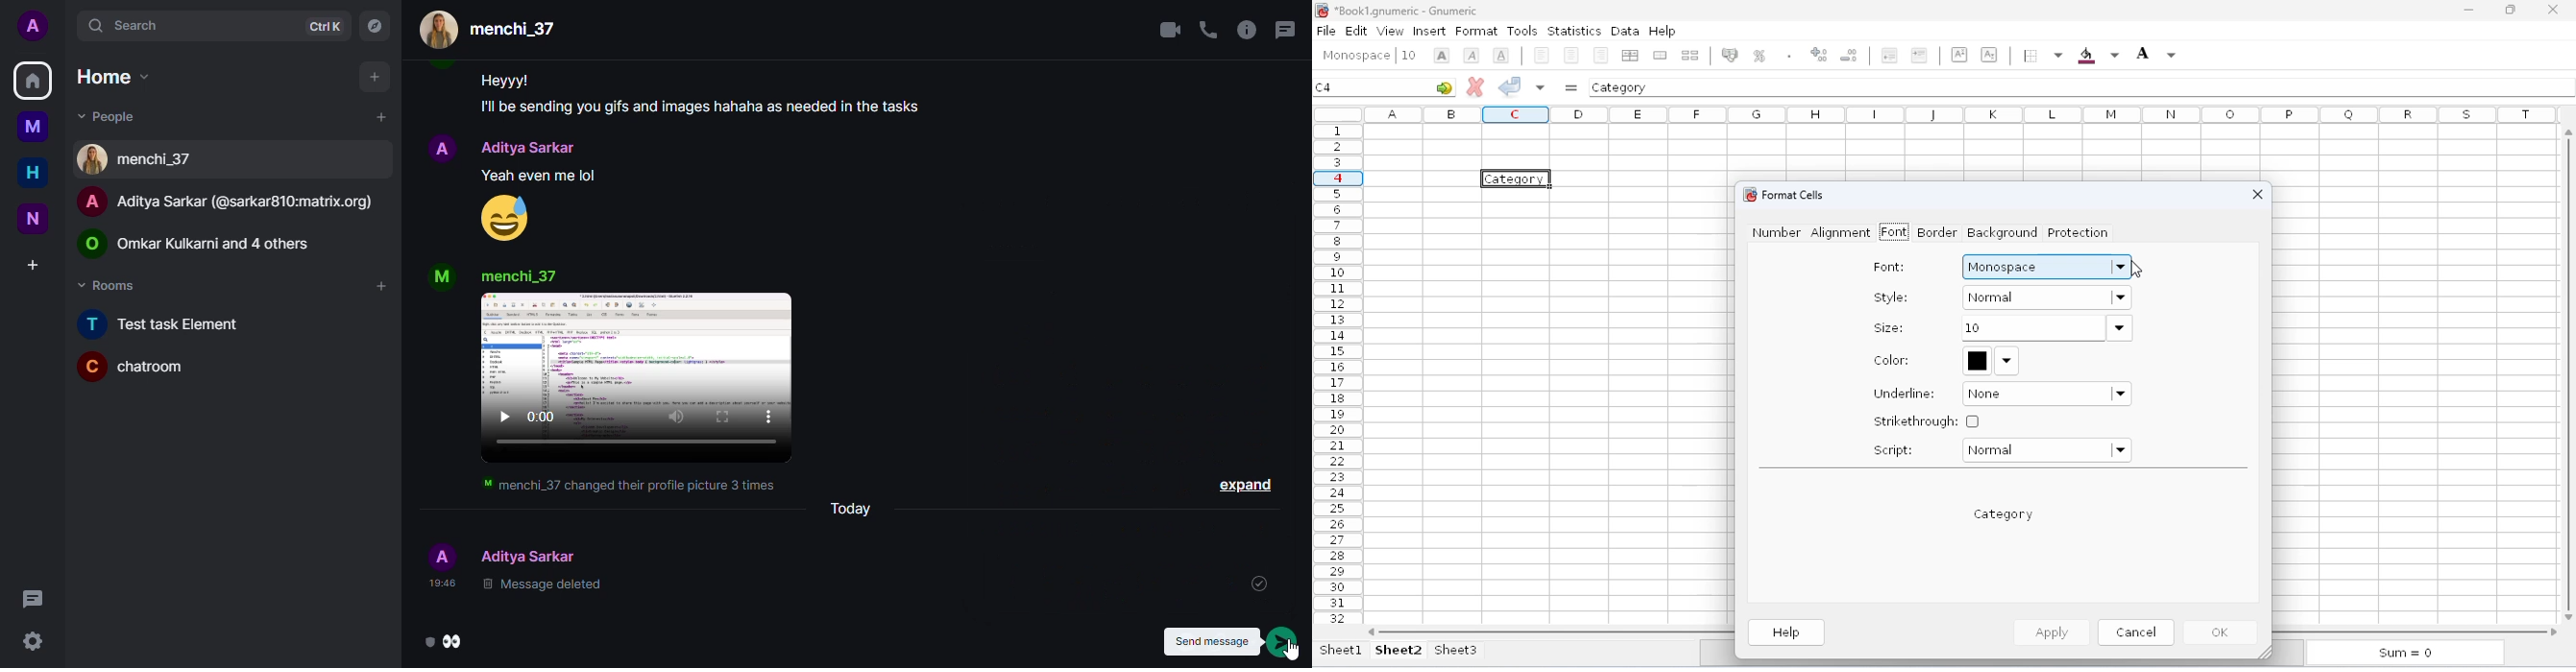 The image size is (2576, 672). What do you see at coordinates (1430, 31) in the screenshot?
I see `insert` at bounding box center [1430, 31].